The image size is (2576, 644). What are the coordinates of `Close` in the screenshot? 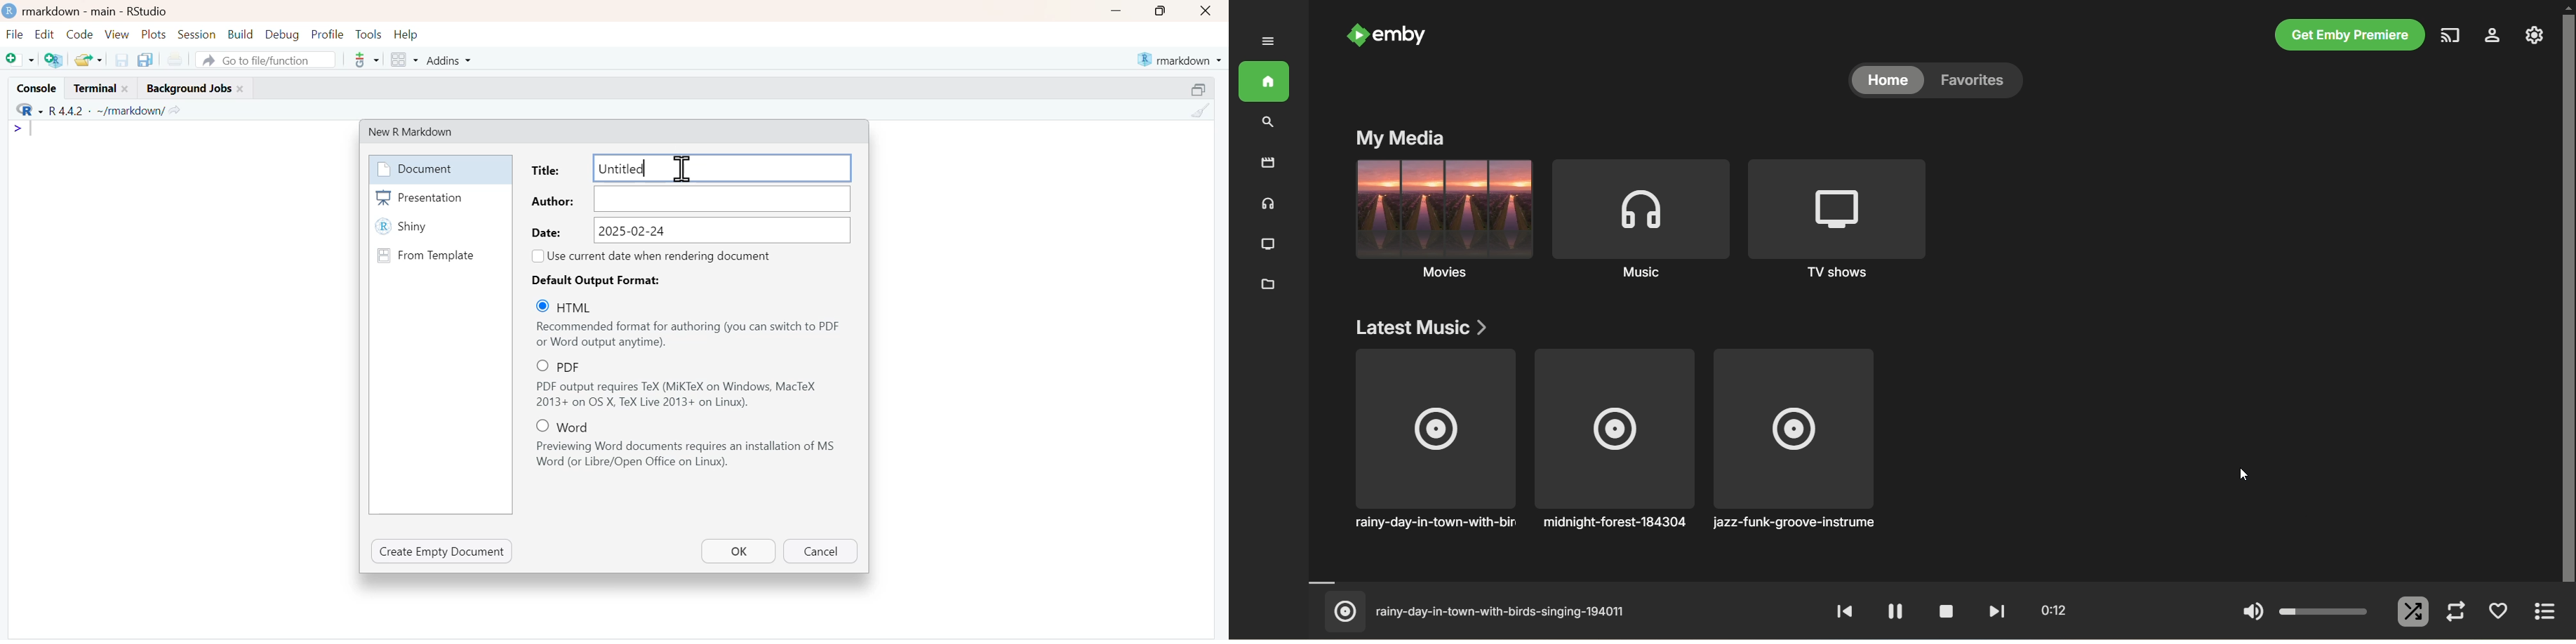 It's located at (1207, 11).